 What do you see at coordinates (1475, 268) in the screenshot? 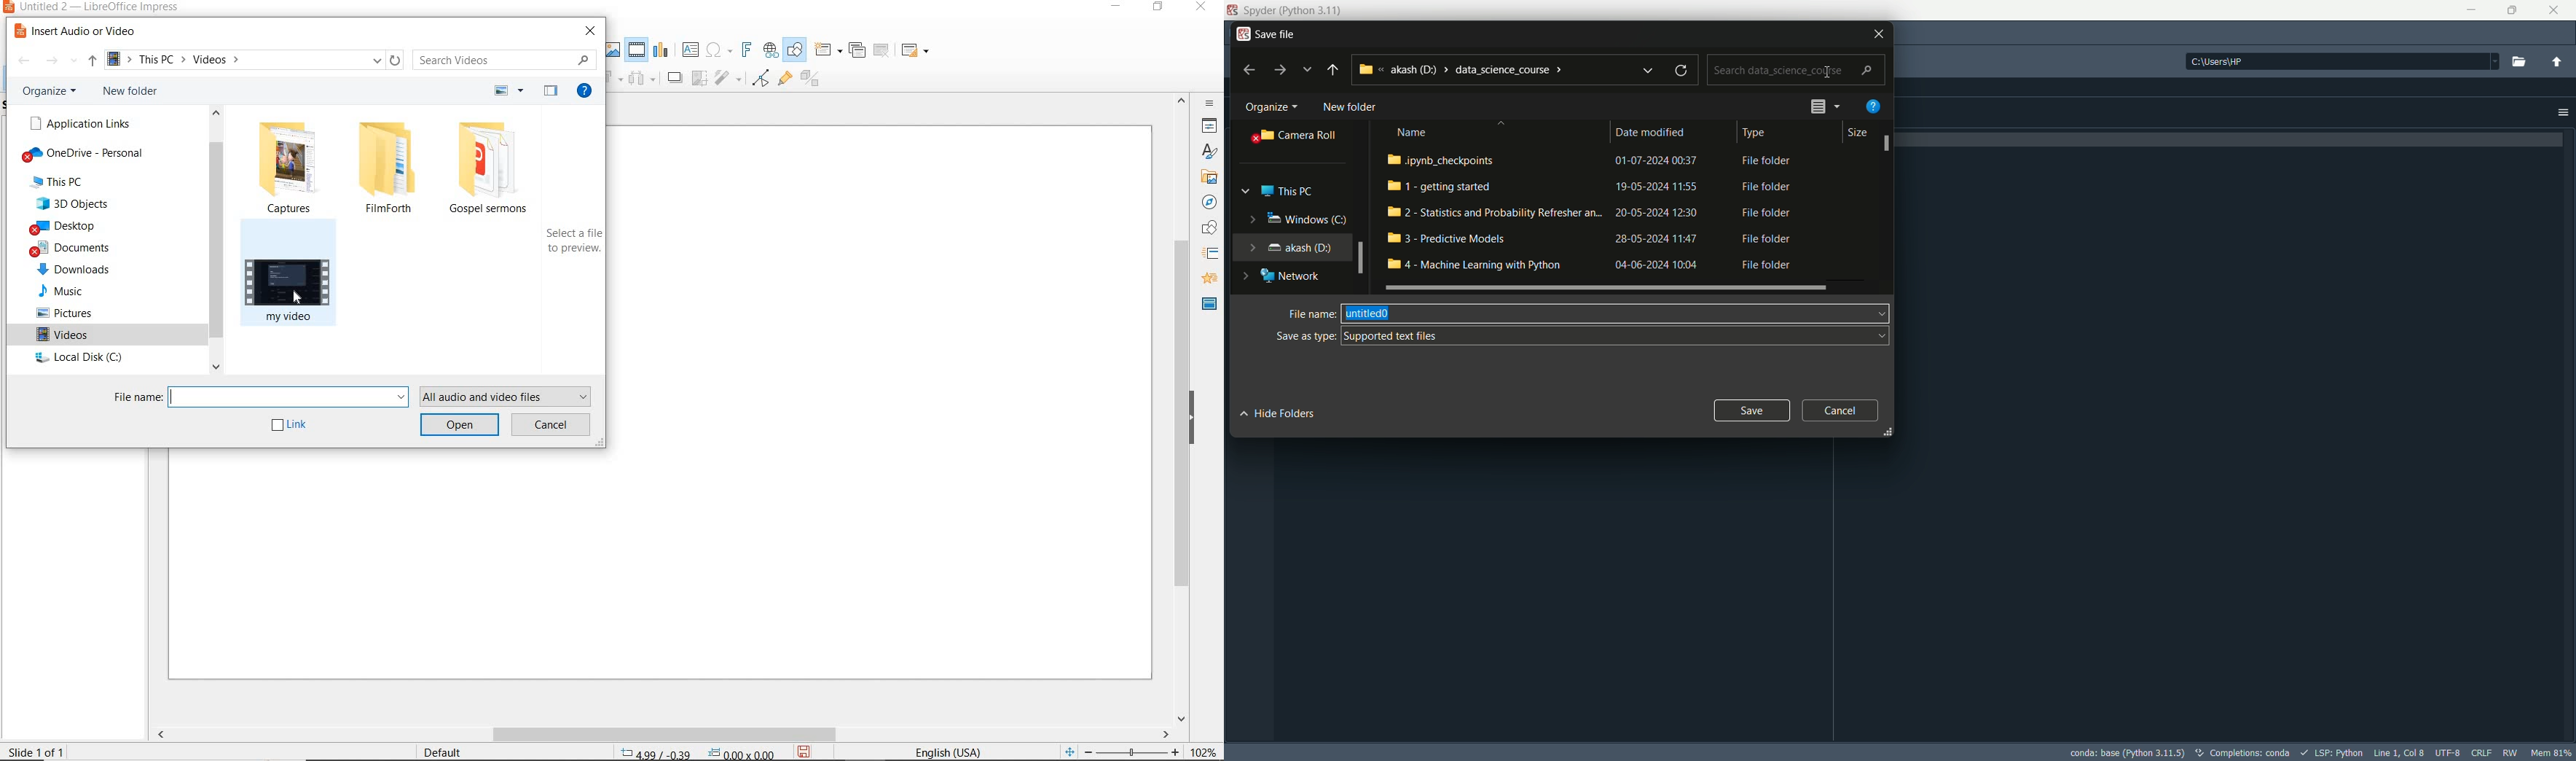
I see `I 4 - Machine Learning with Python` at bounding box center [1475, 268].